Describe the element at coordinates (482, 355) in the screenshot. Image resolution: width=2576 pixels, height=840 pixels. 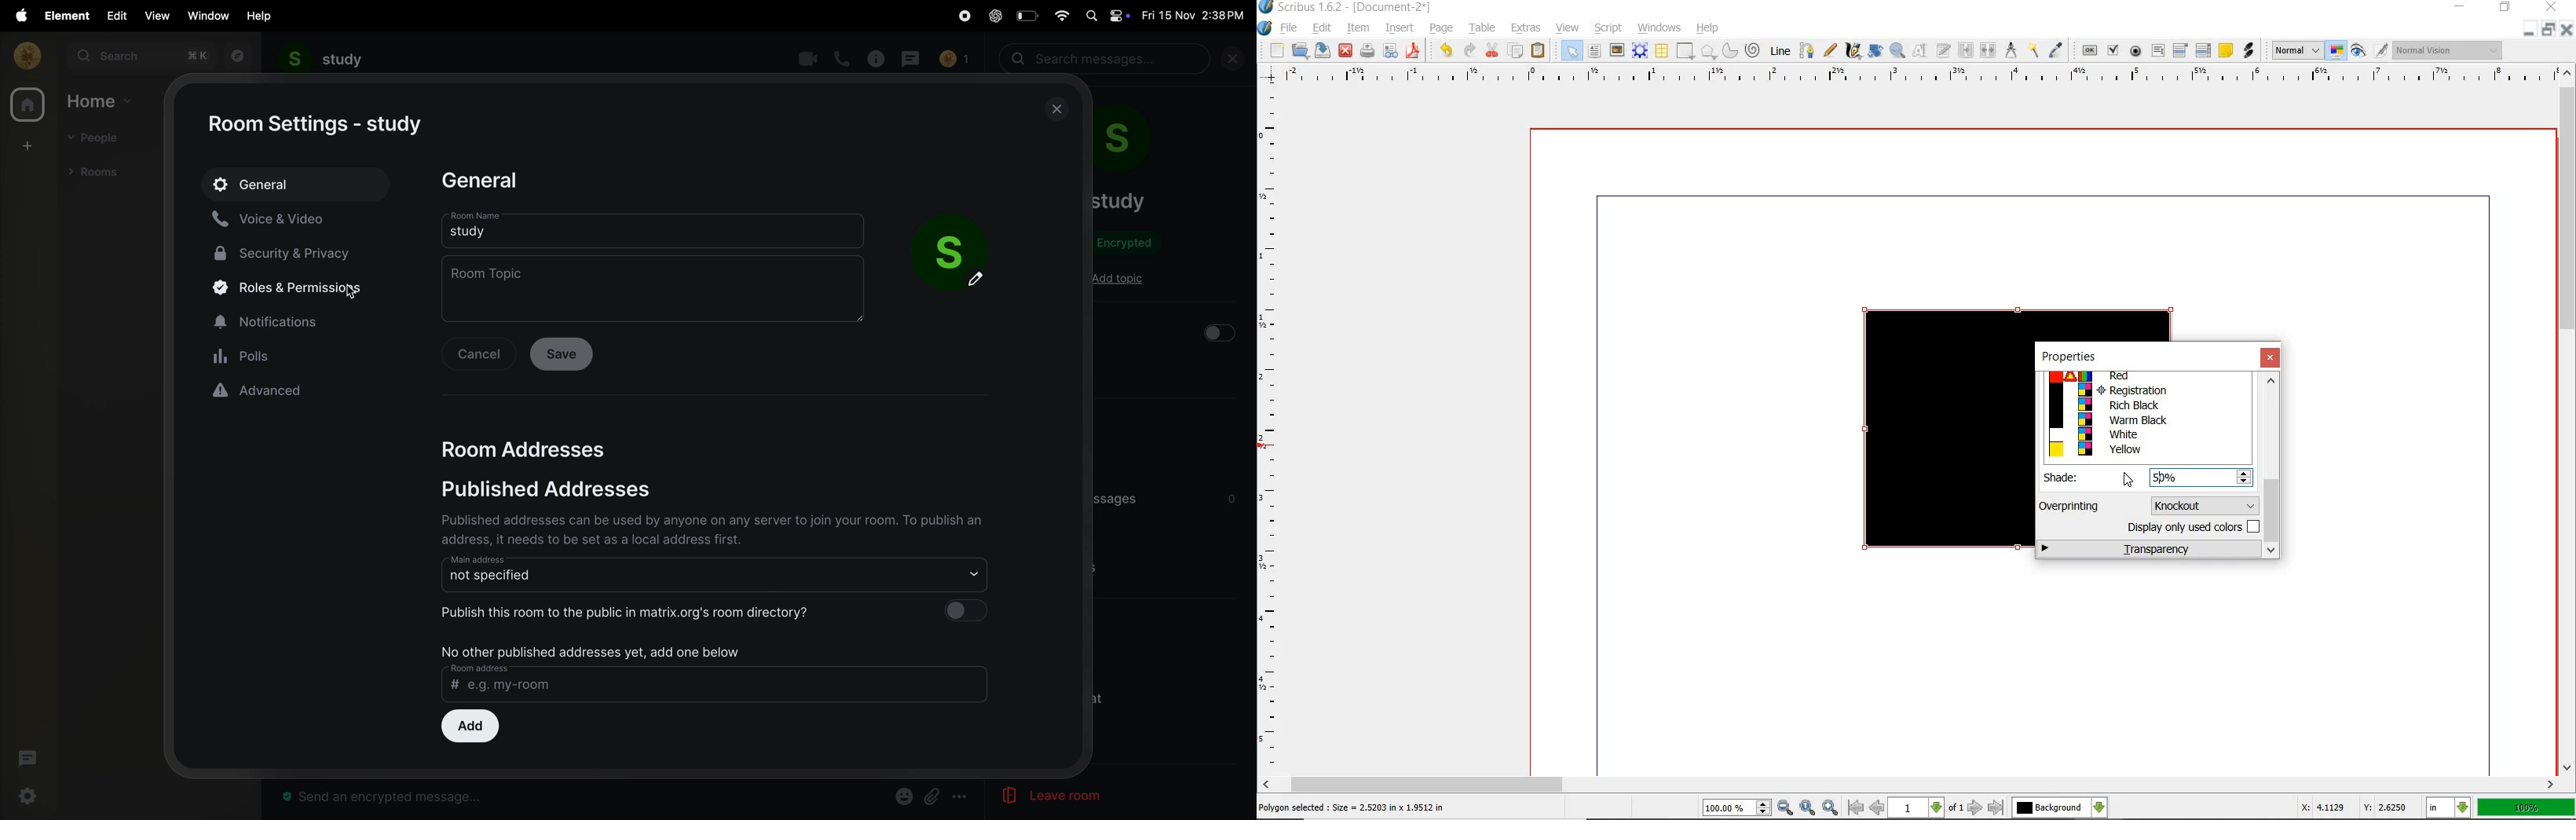
I see `cancel` at that location.